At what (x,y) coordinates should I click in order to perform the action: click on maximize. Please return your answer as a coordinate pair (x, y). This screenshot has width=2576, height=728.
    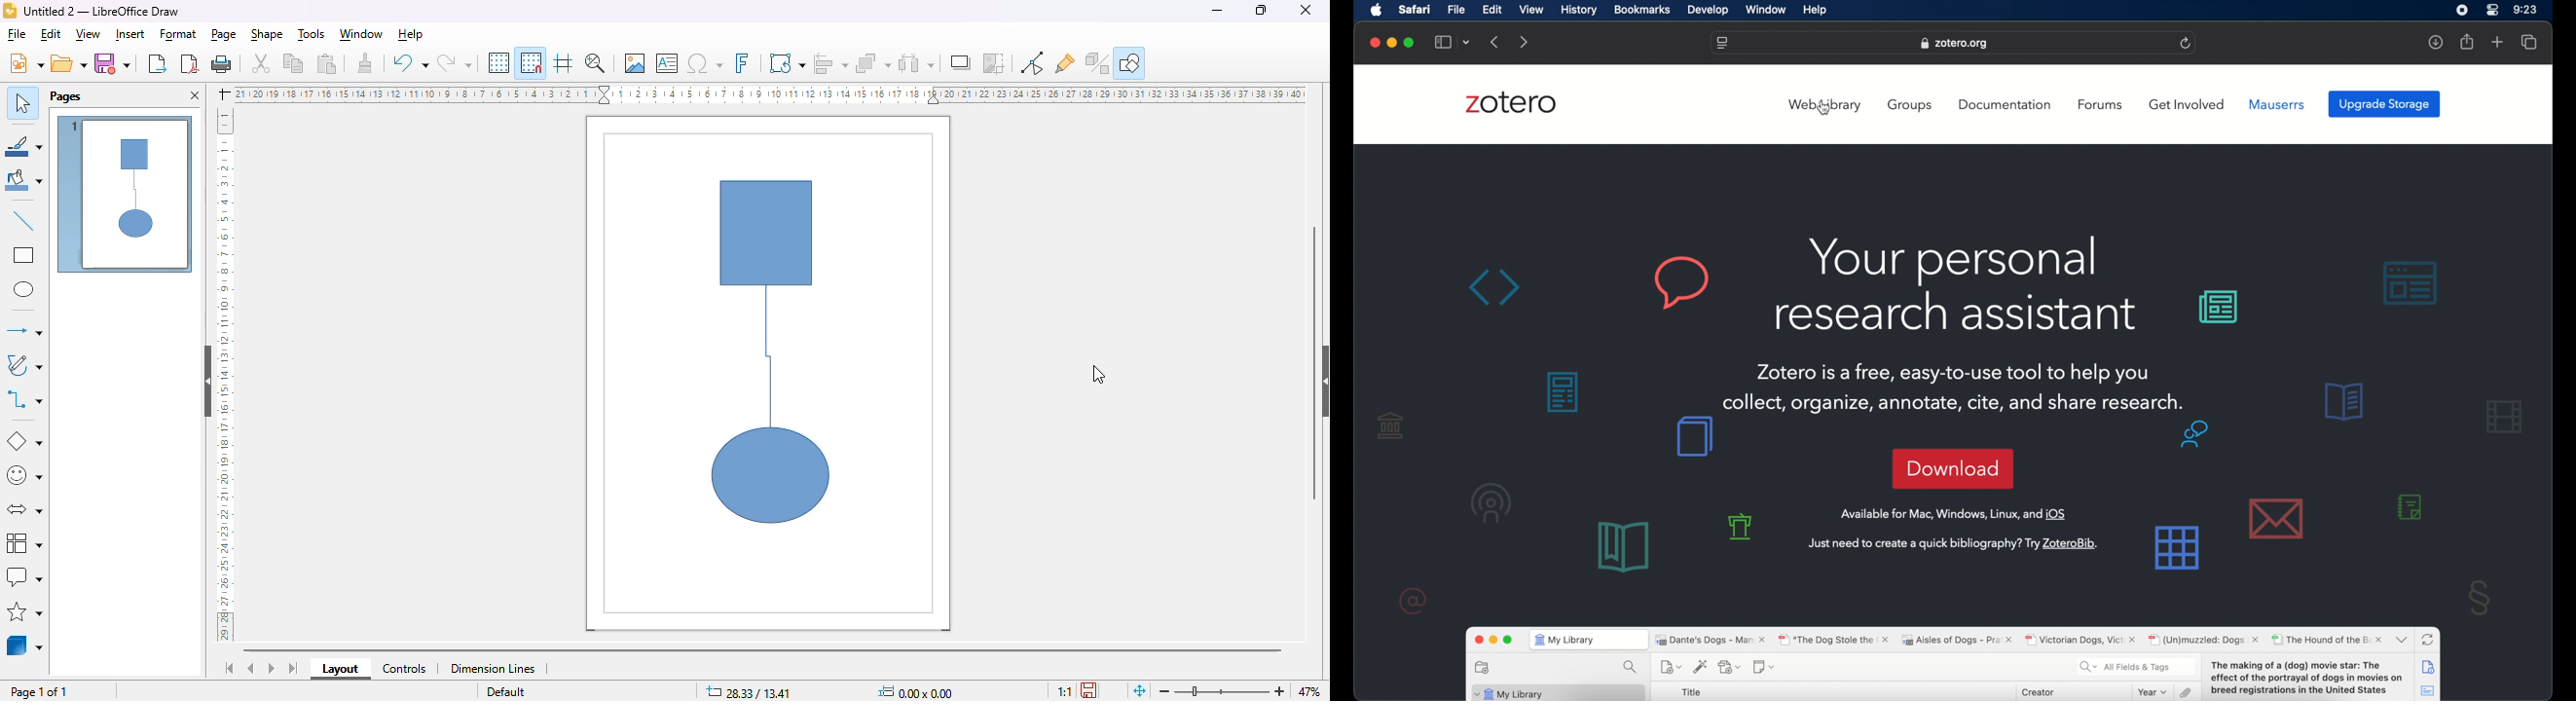
    Looking at the image, I should click on (1261, 10).